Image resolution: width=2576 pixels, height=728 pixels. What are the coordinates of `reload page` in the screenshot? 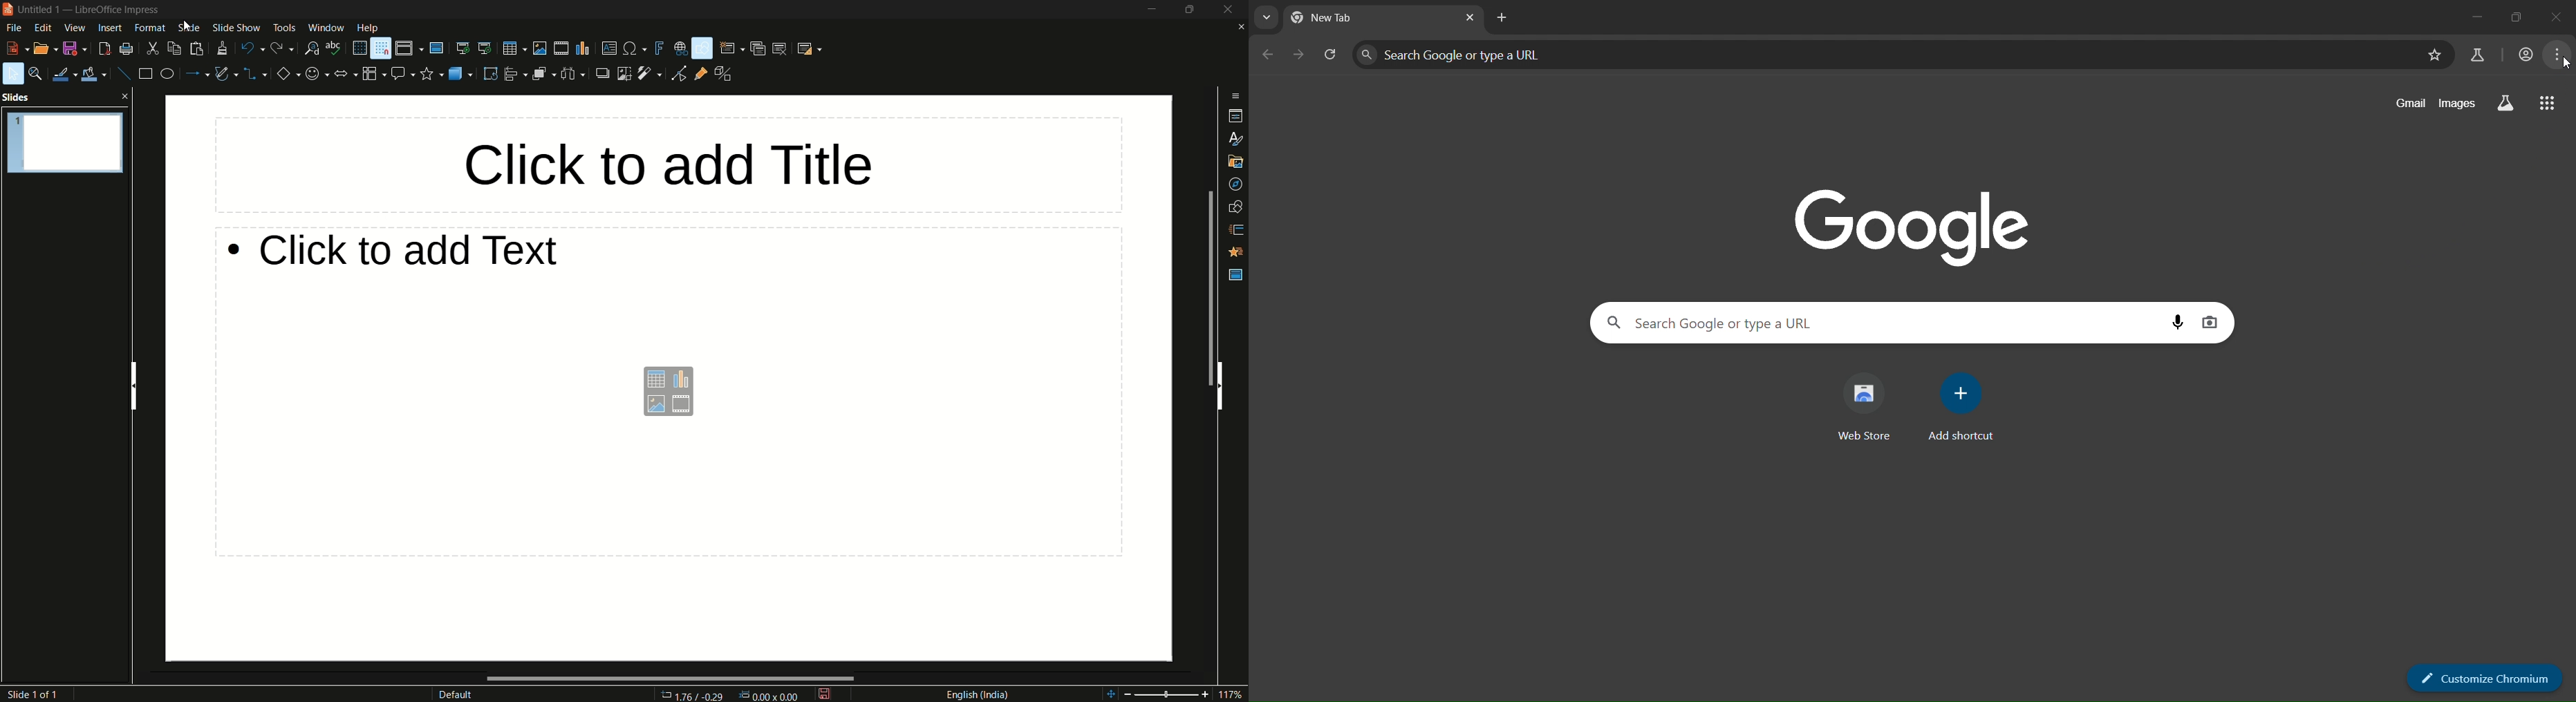 It's located at (1332, 55).